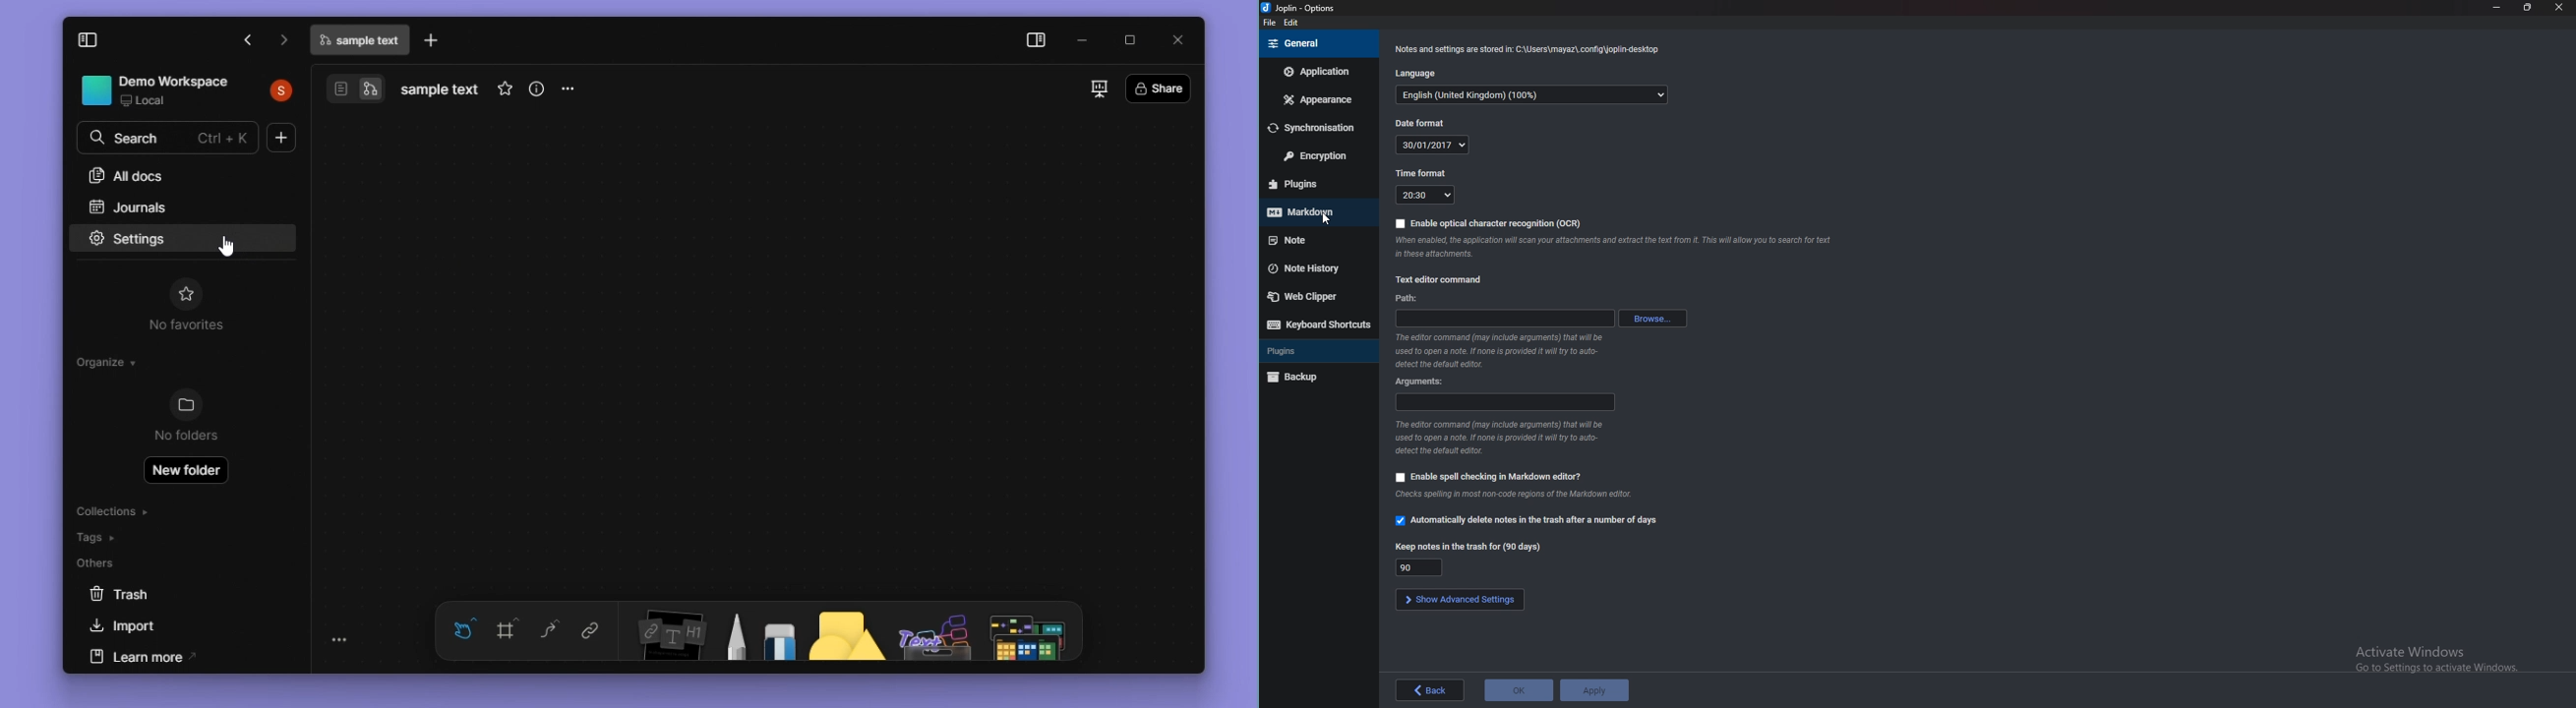 This screenshot has height=728, width=2576. What do you see at coordinates (1315, 99) in the screenshot?
I see `Appearance` at bounding box center [1315, 99].